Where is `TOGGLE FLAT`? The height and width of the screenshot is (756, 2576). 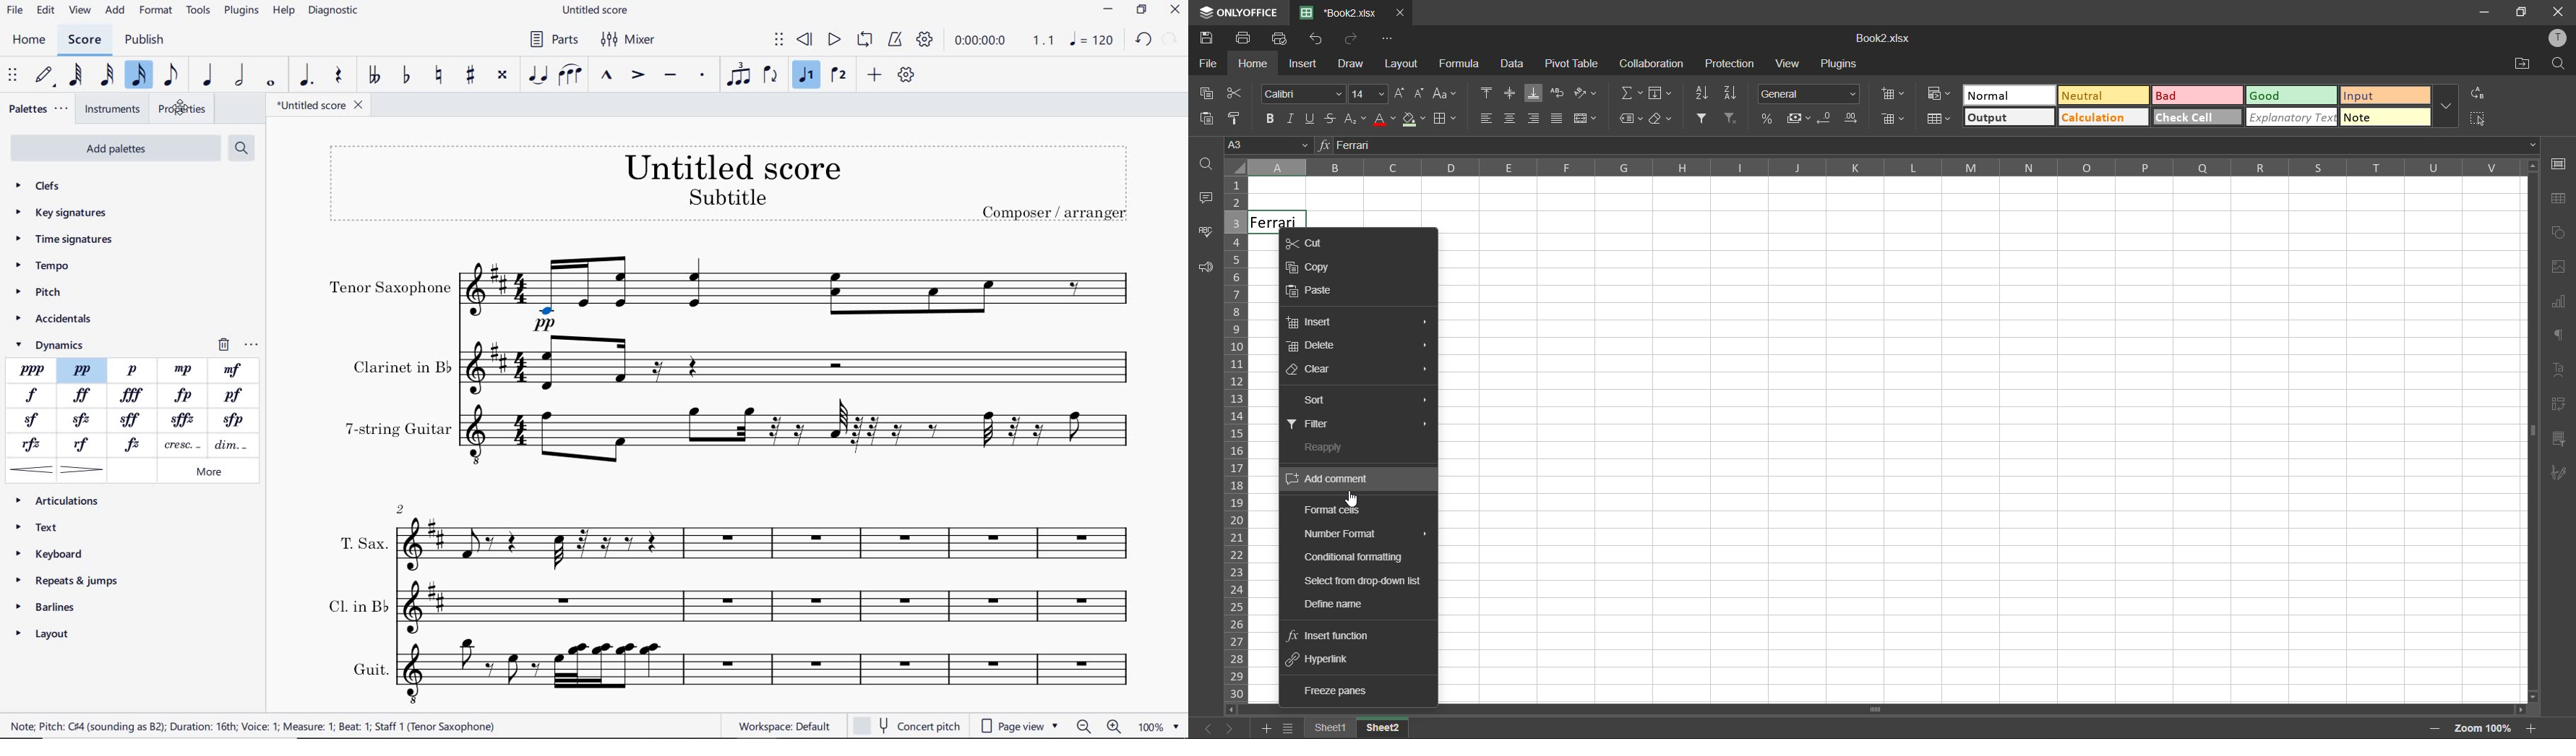
TOGGLE FLAT is located at coordinates (406, 74).